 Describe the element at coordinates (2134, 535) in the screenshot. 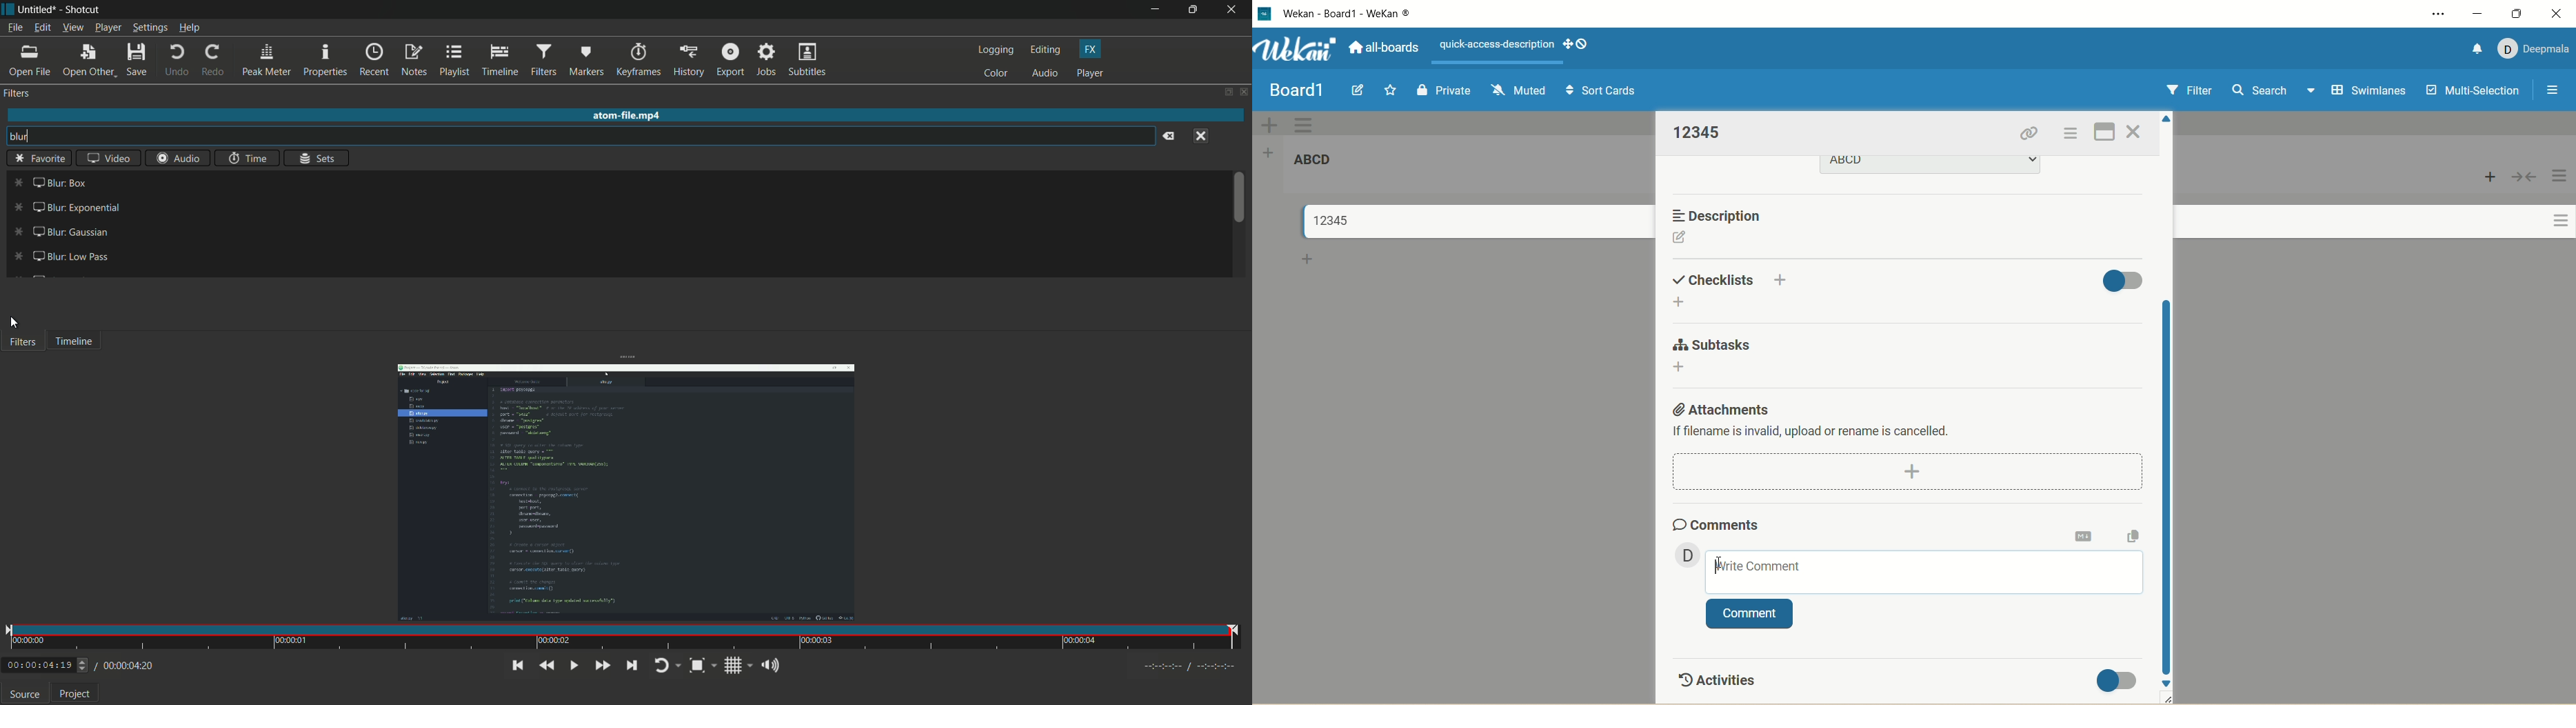

I see `copy` at that location.